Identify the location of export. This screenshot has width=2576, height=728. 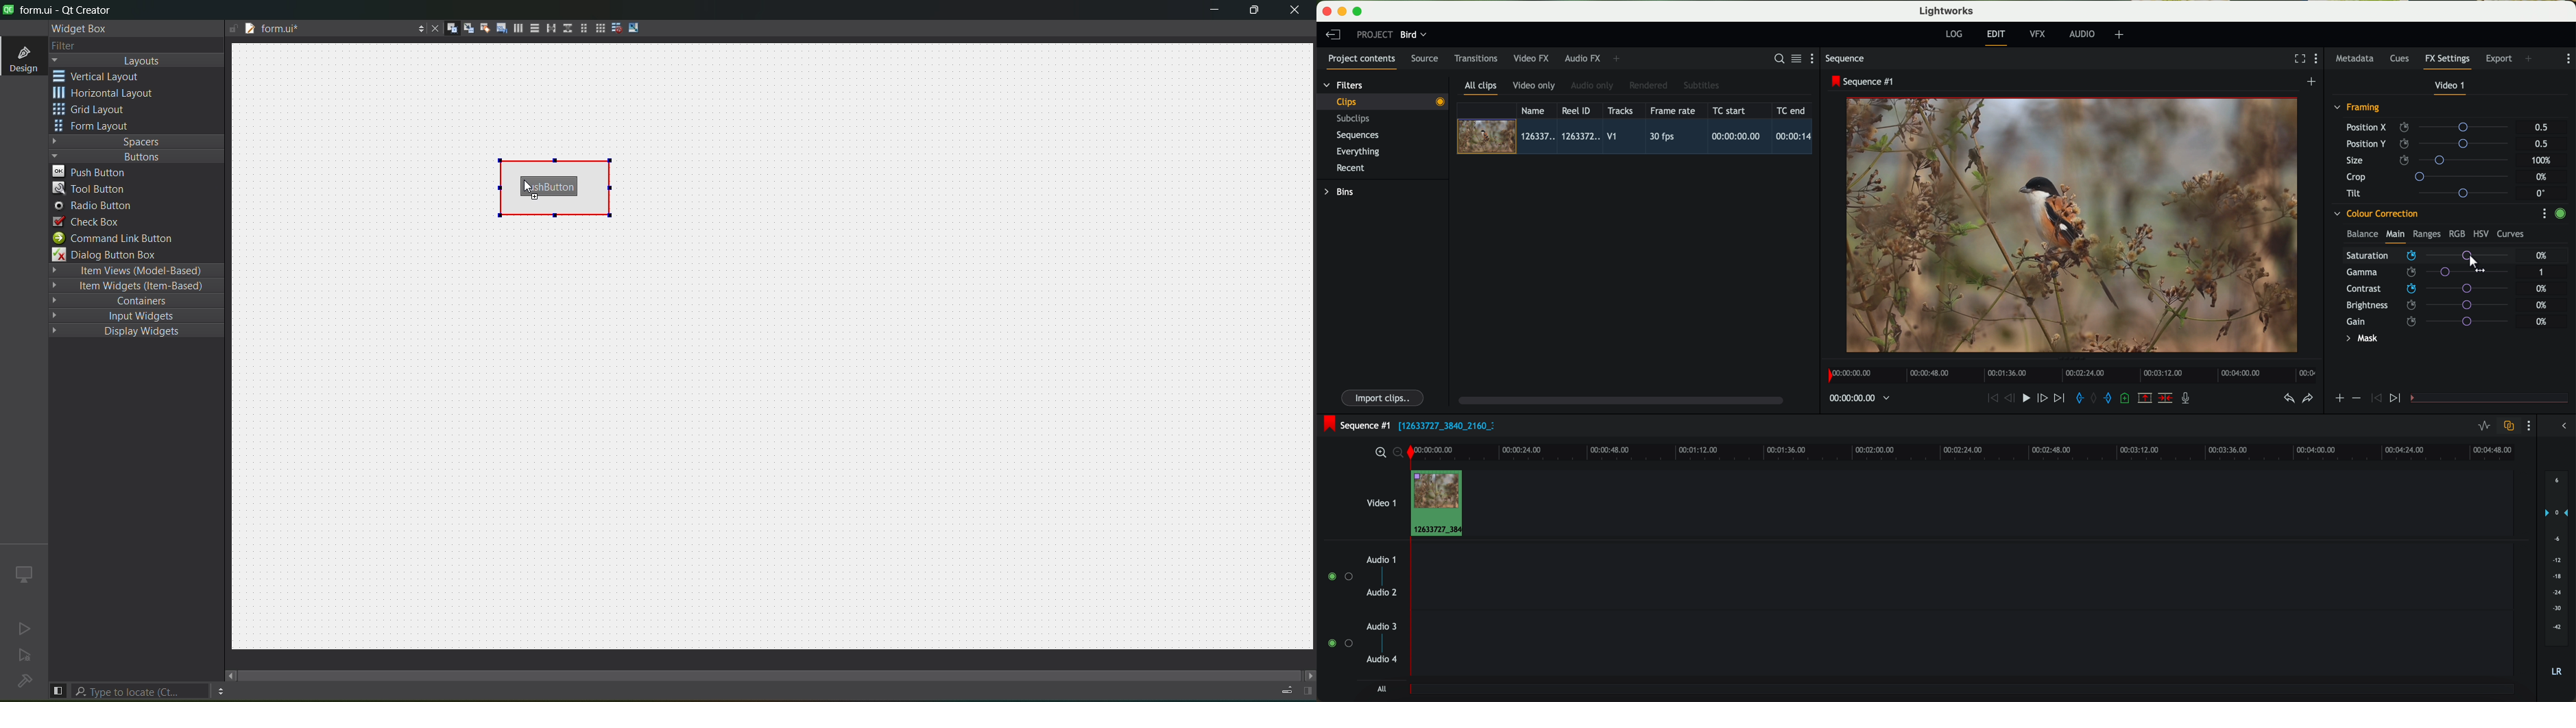
(2500, 60).